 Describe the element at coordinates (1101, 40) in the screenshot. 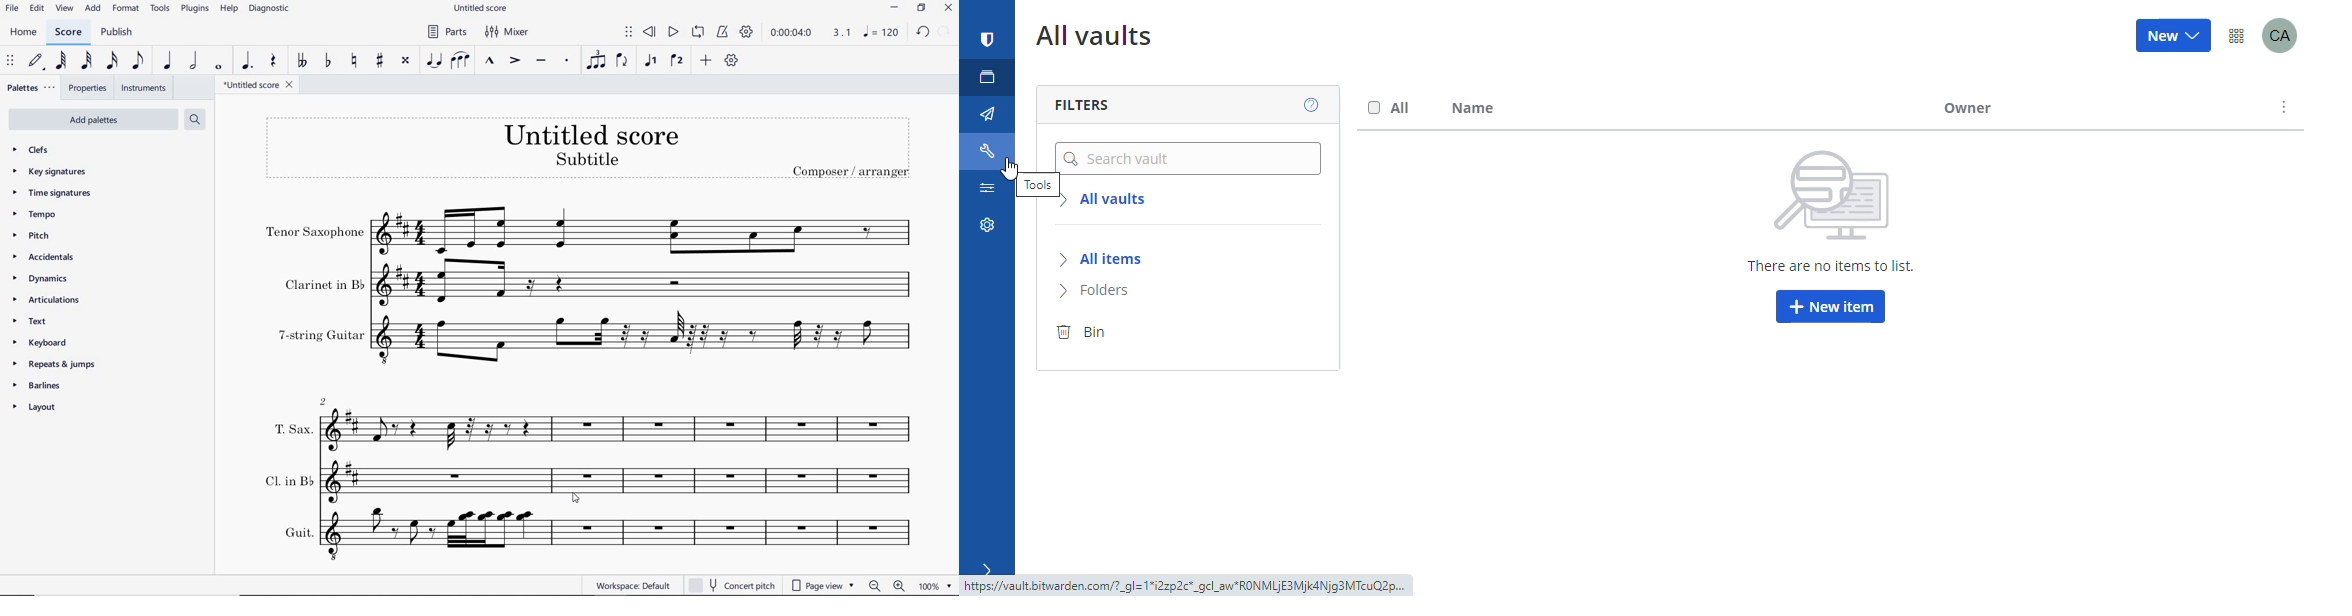

I see `All vaults` at that location.